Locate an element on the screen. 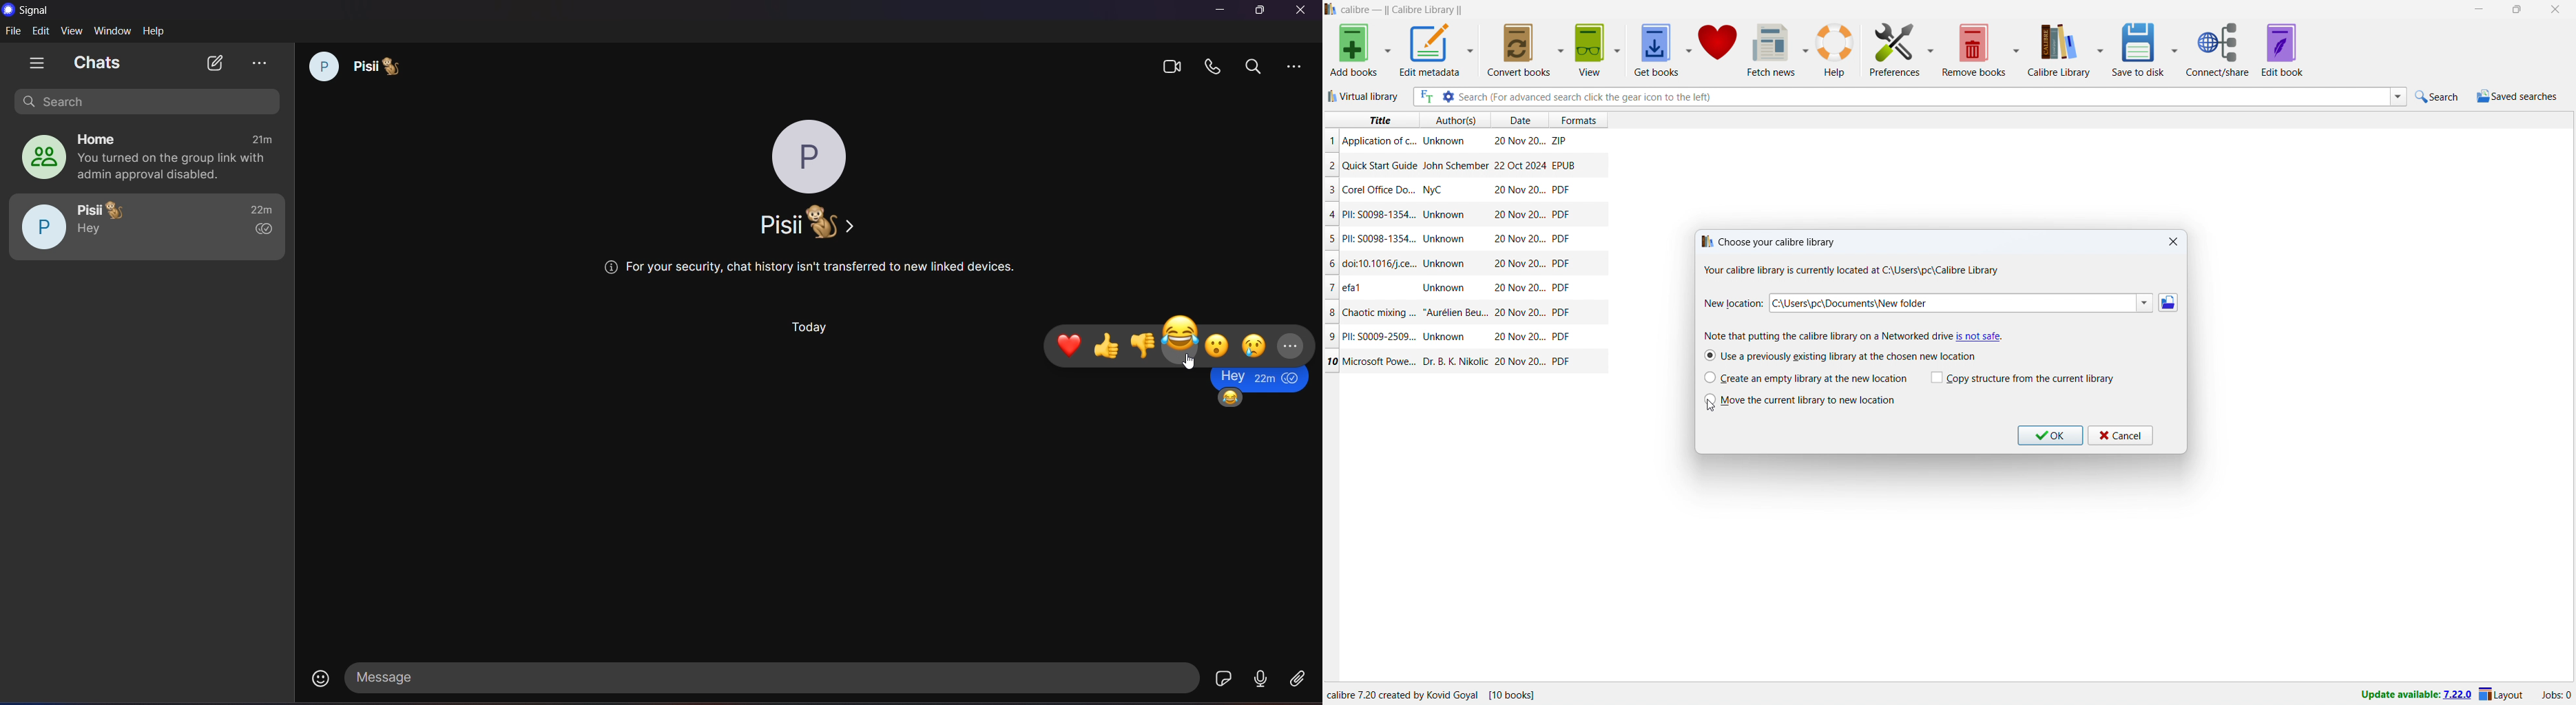 This screenshot has width=2576, height=728. Date is located at coordinates (1521, 313).